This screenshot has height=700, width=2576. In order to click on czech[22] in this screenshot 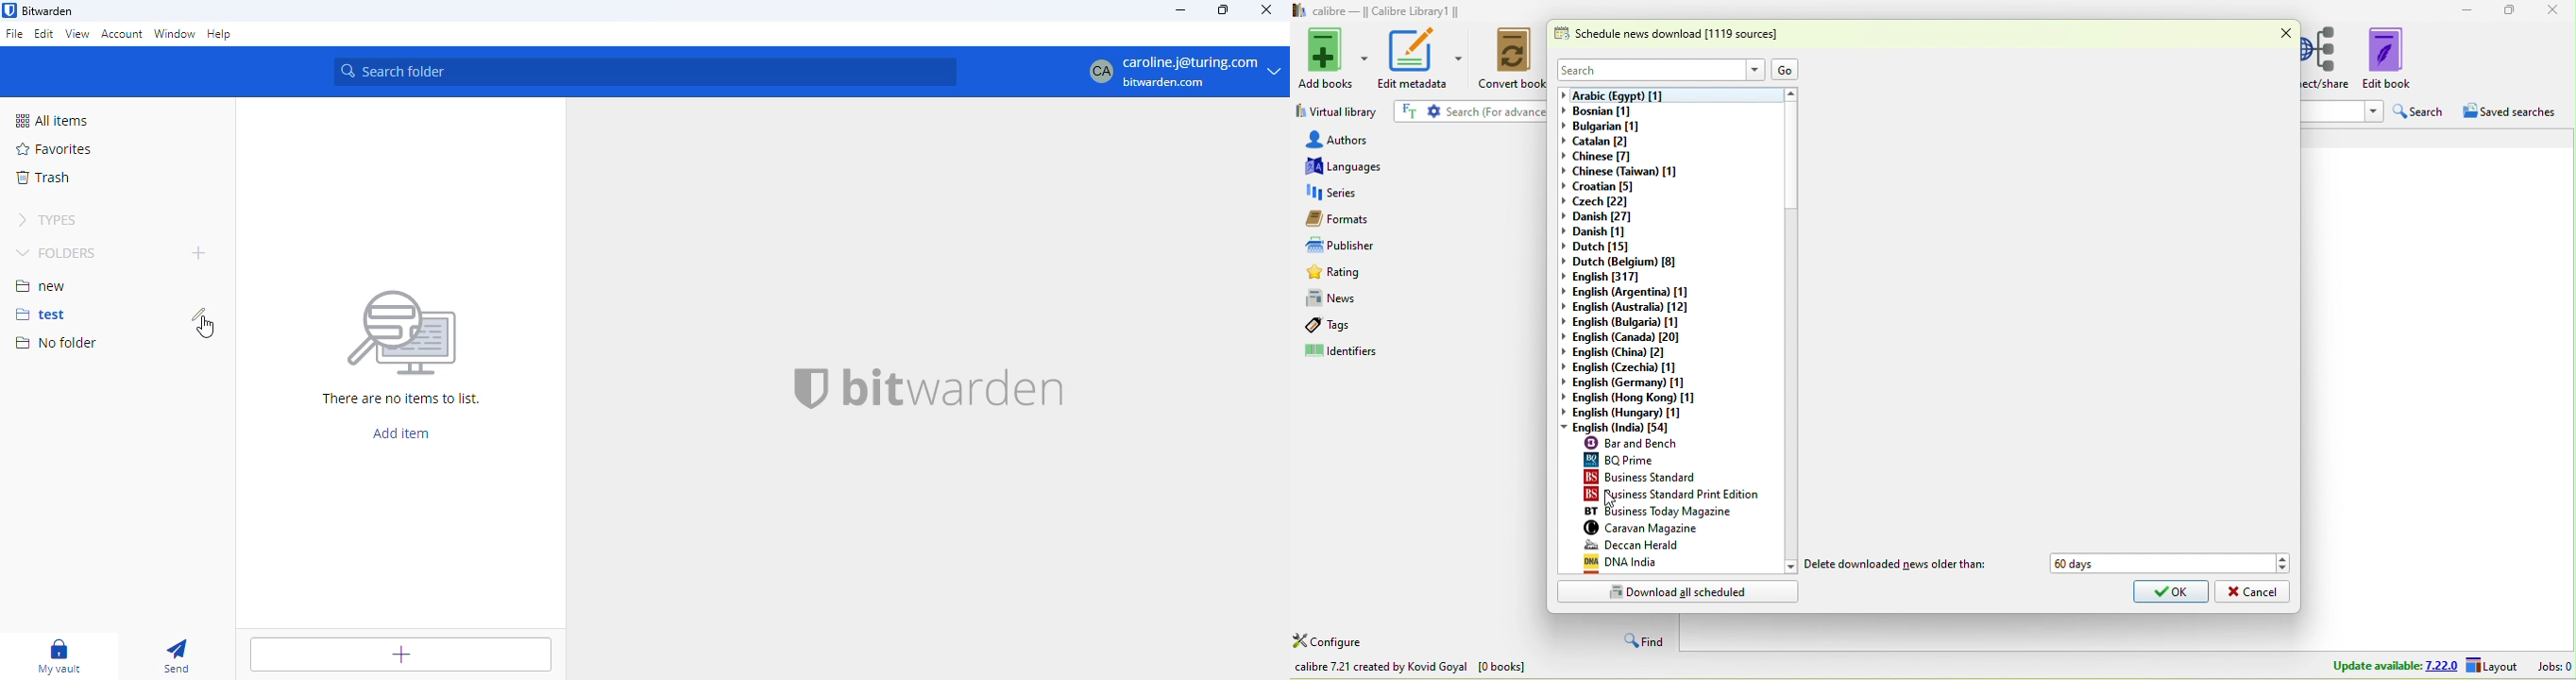, I will do `click(1603, 201)`.